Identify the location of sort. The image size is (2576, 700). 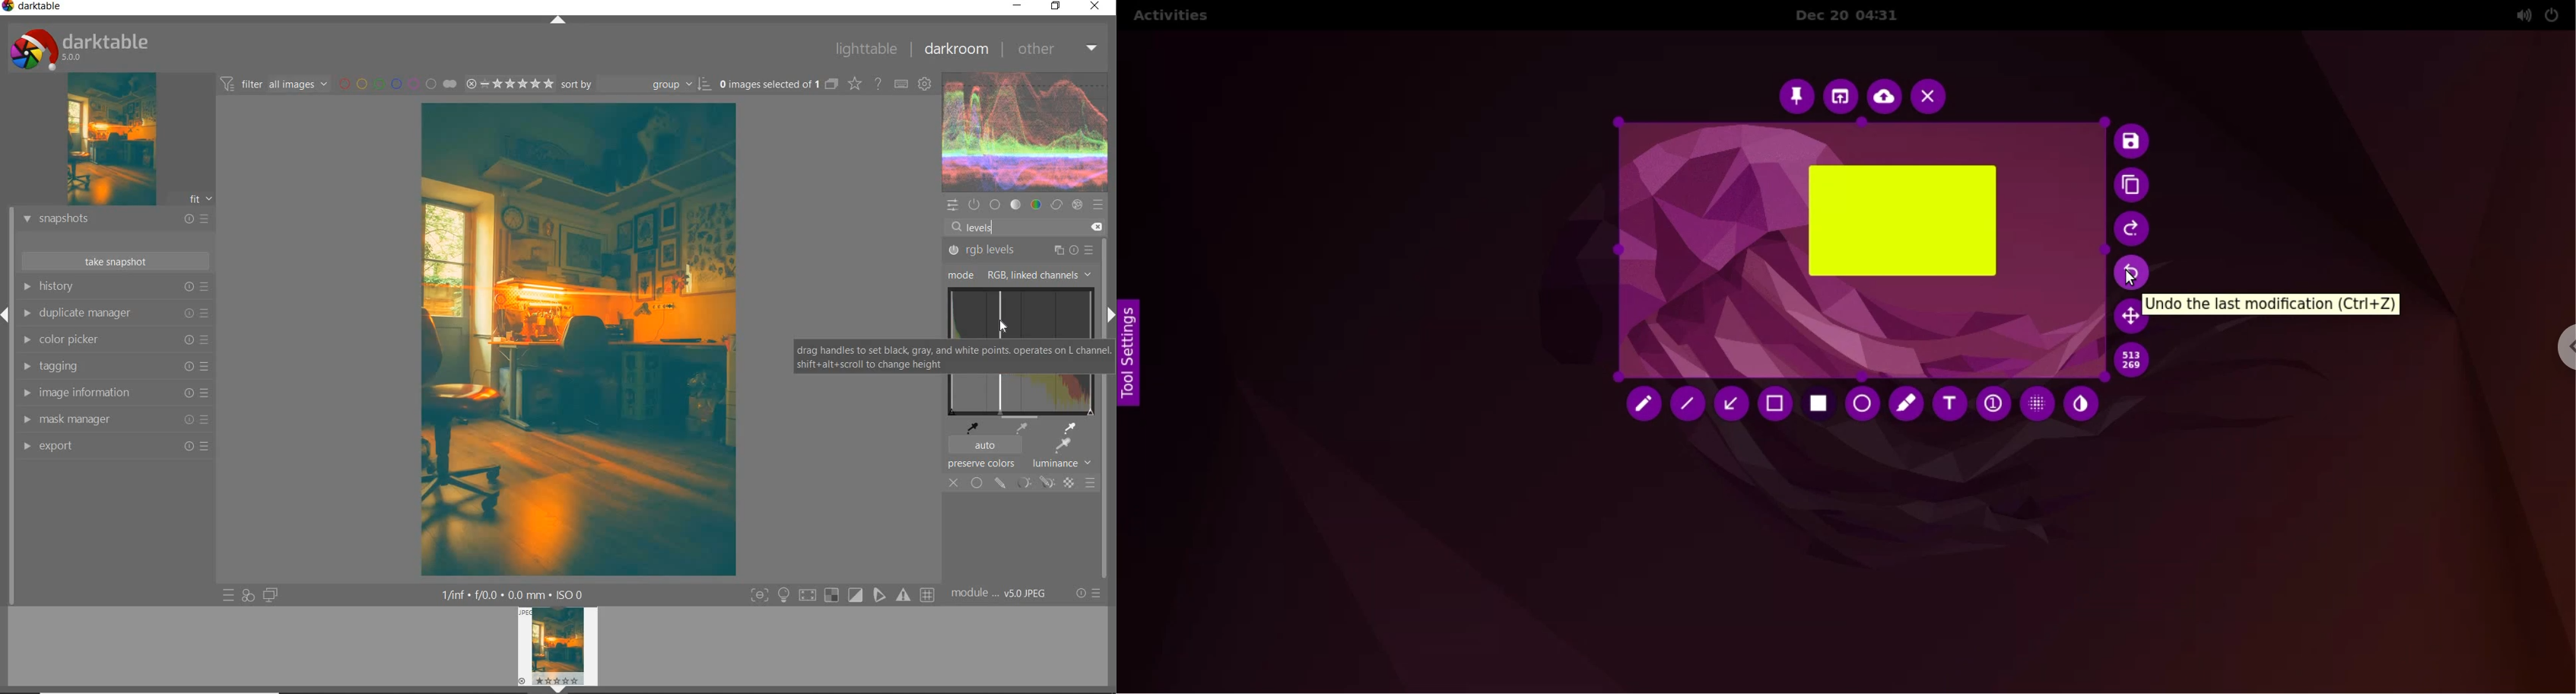
(637, 84).